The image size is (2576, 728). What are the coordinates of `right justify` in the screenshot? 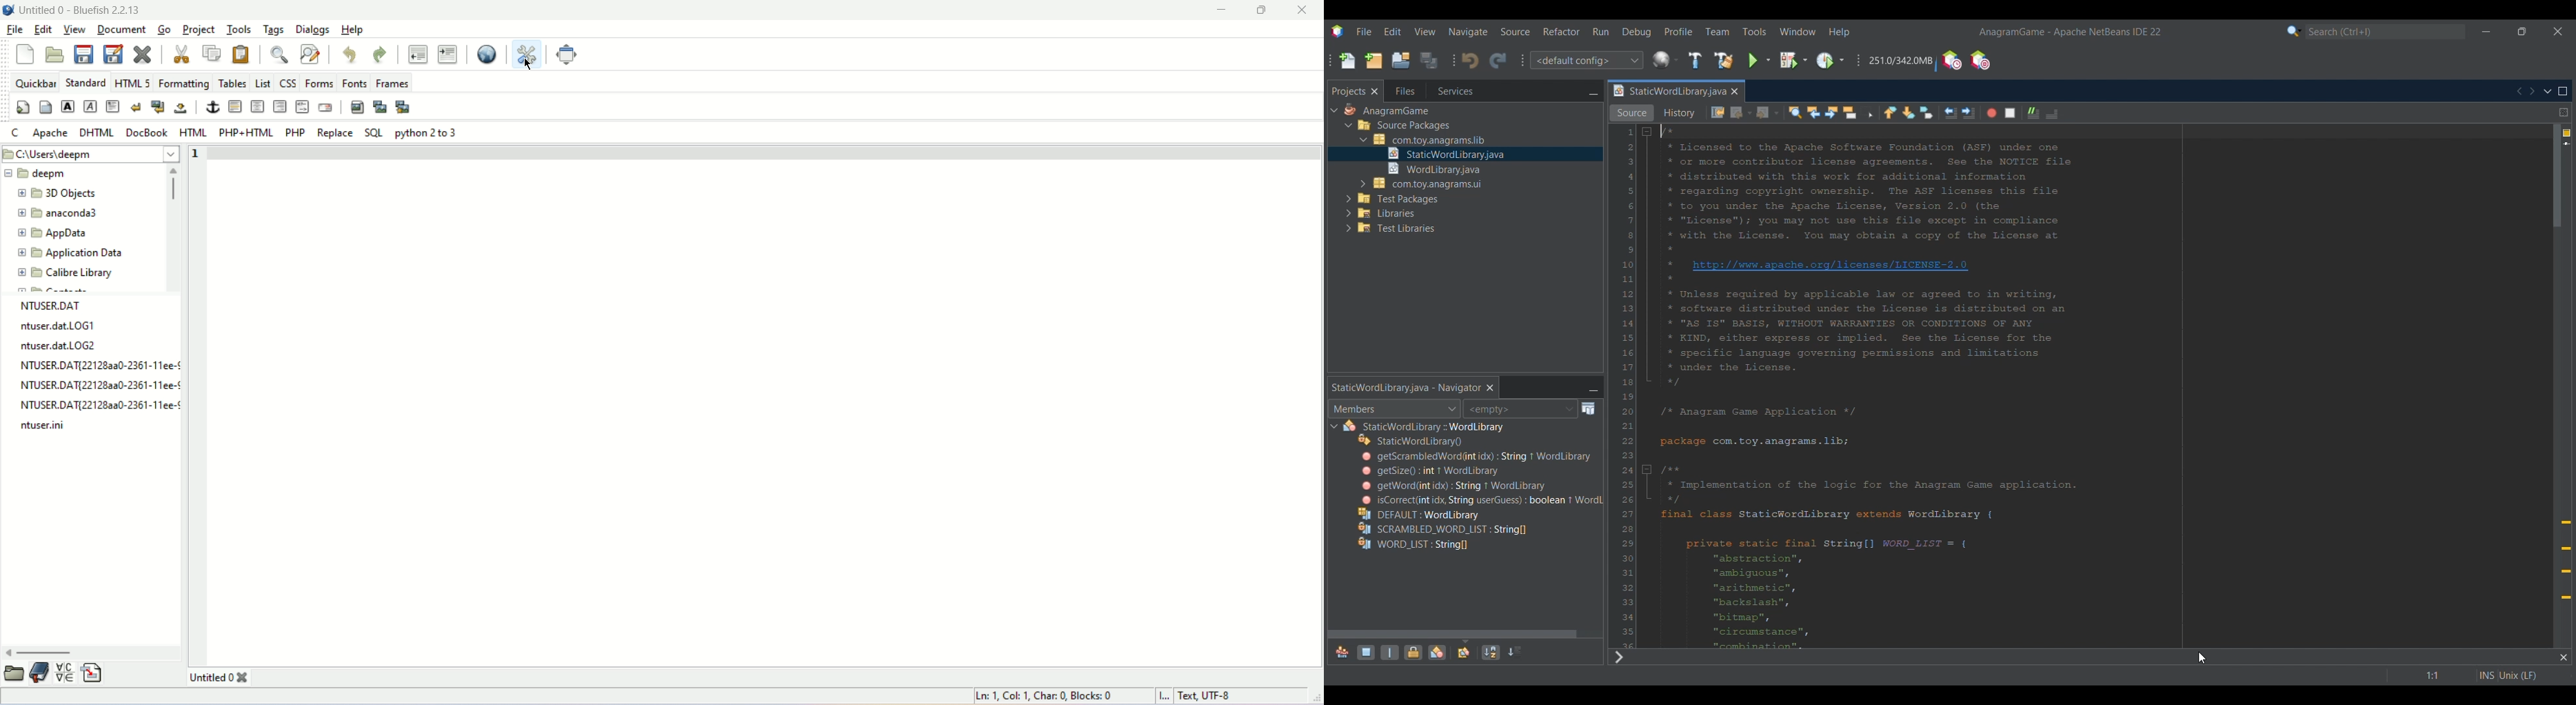 It's located at (279, 106).